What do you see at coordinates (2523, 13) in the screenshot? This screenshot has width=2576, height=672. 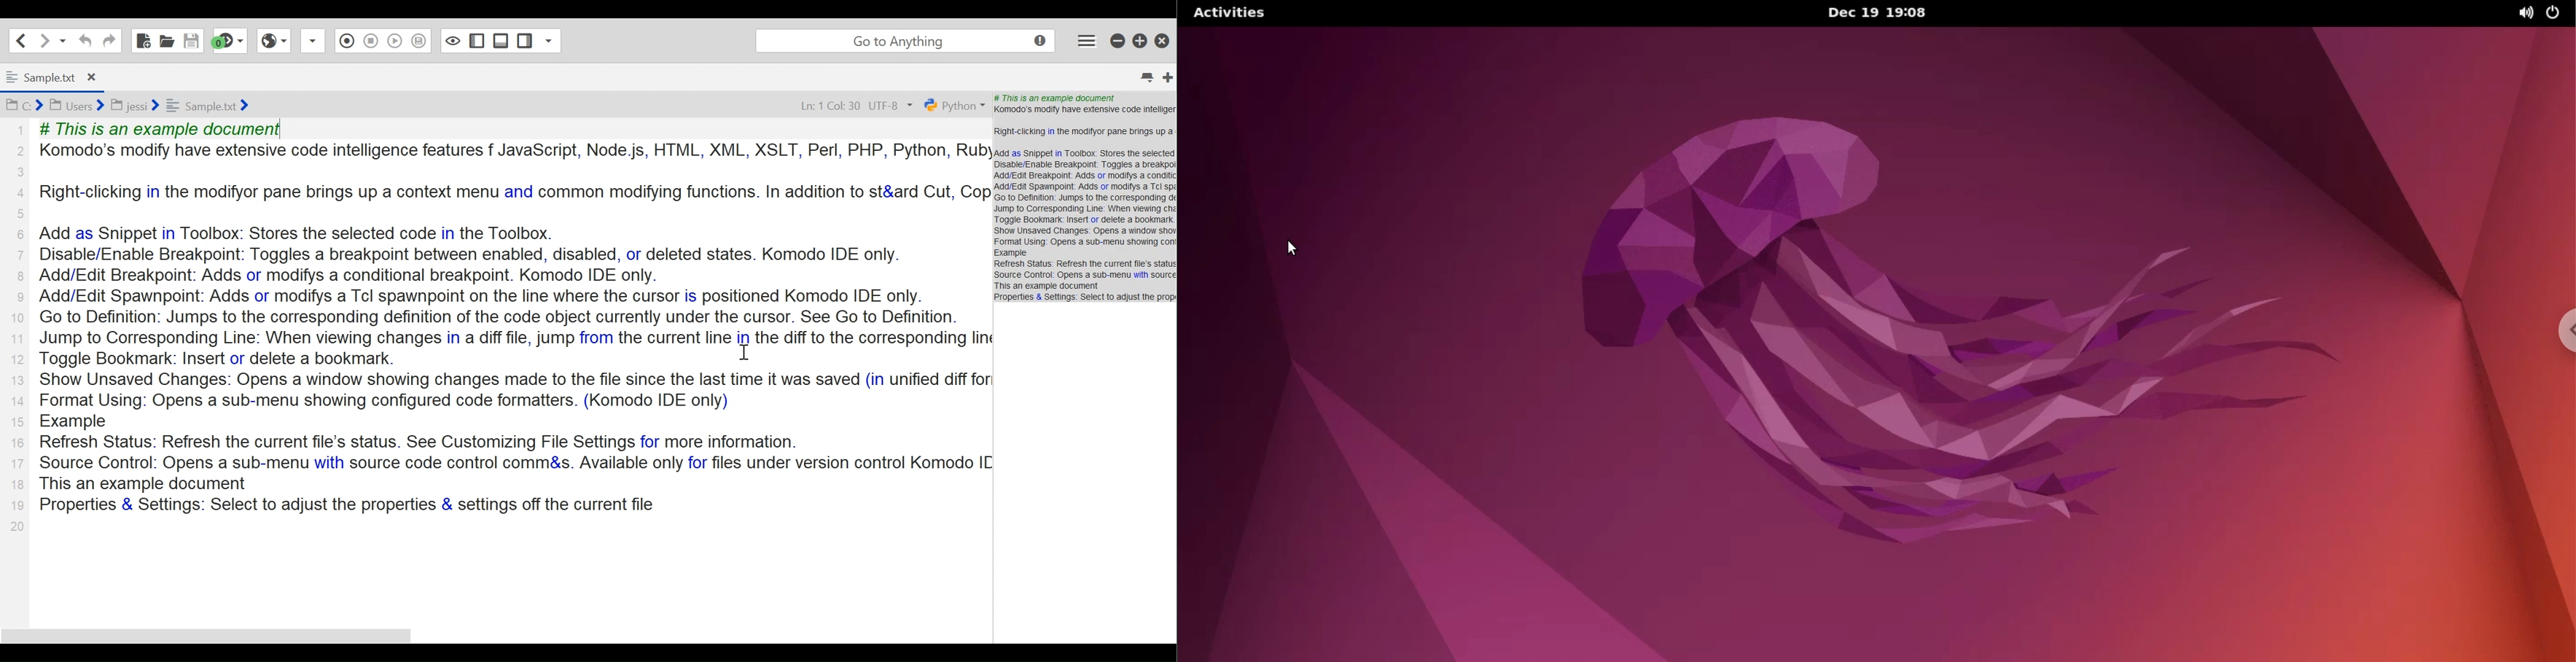 I see `sound options` at bounding box center [2523, 13].